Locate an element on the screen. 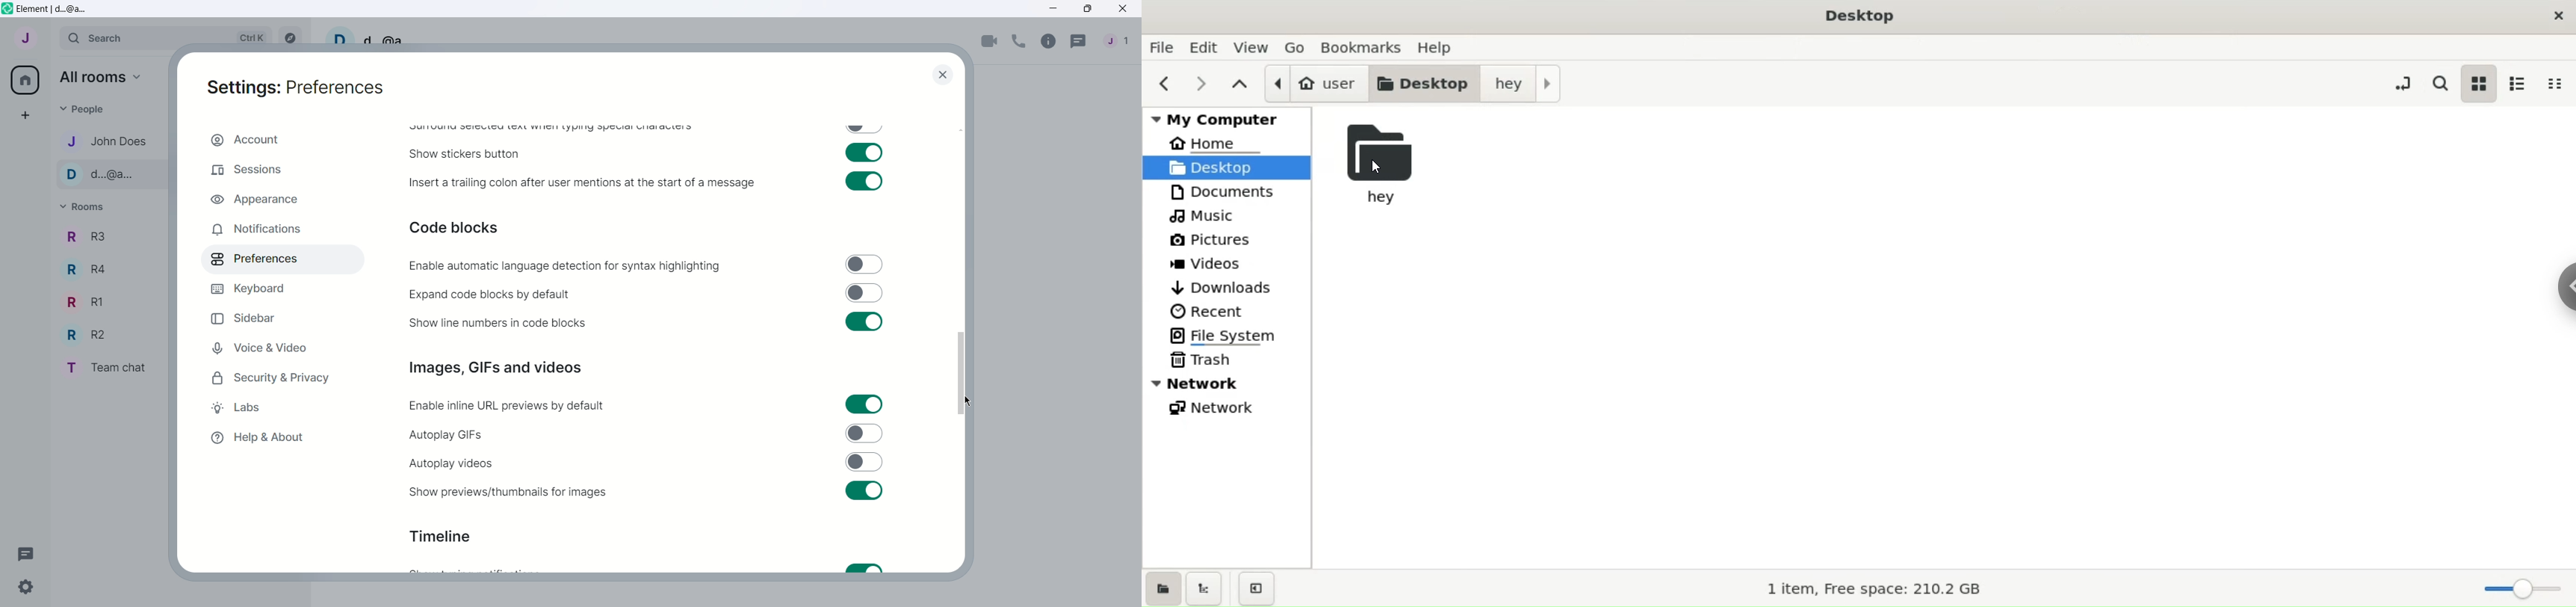  Toggle switch on for enable inline URL previews by default is located at coordinates (865, 403).